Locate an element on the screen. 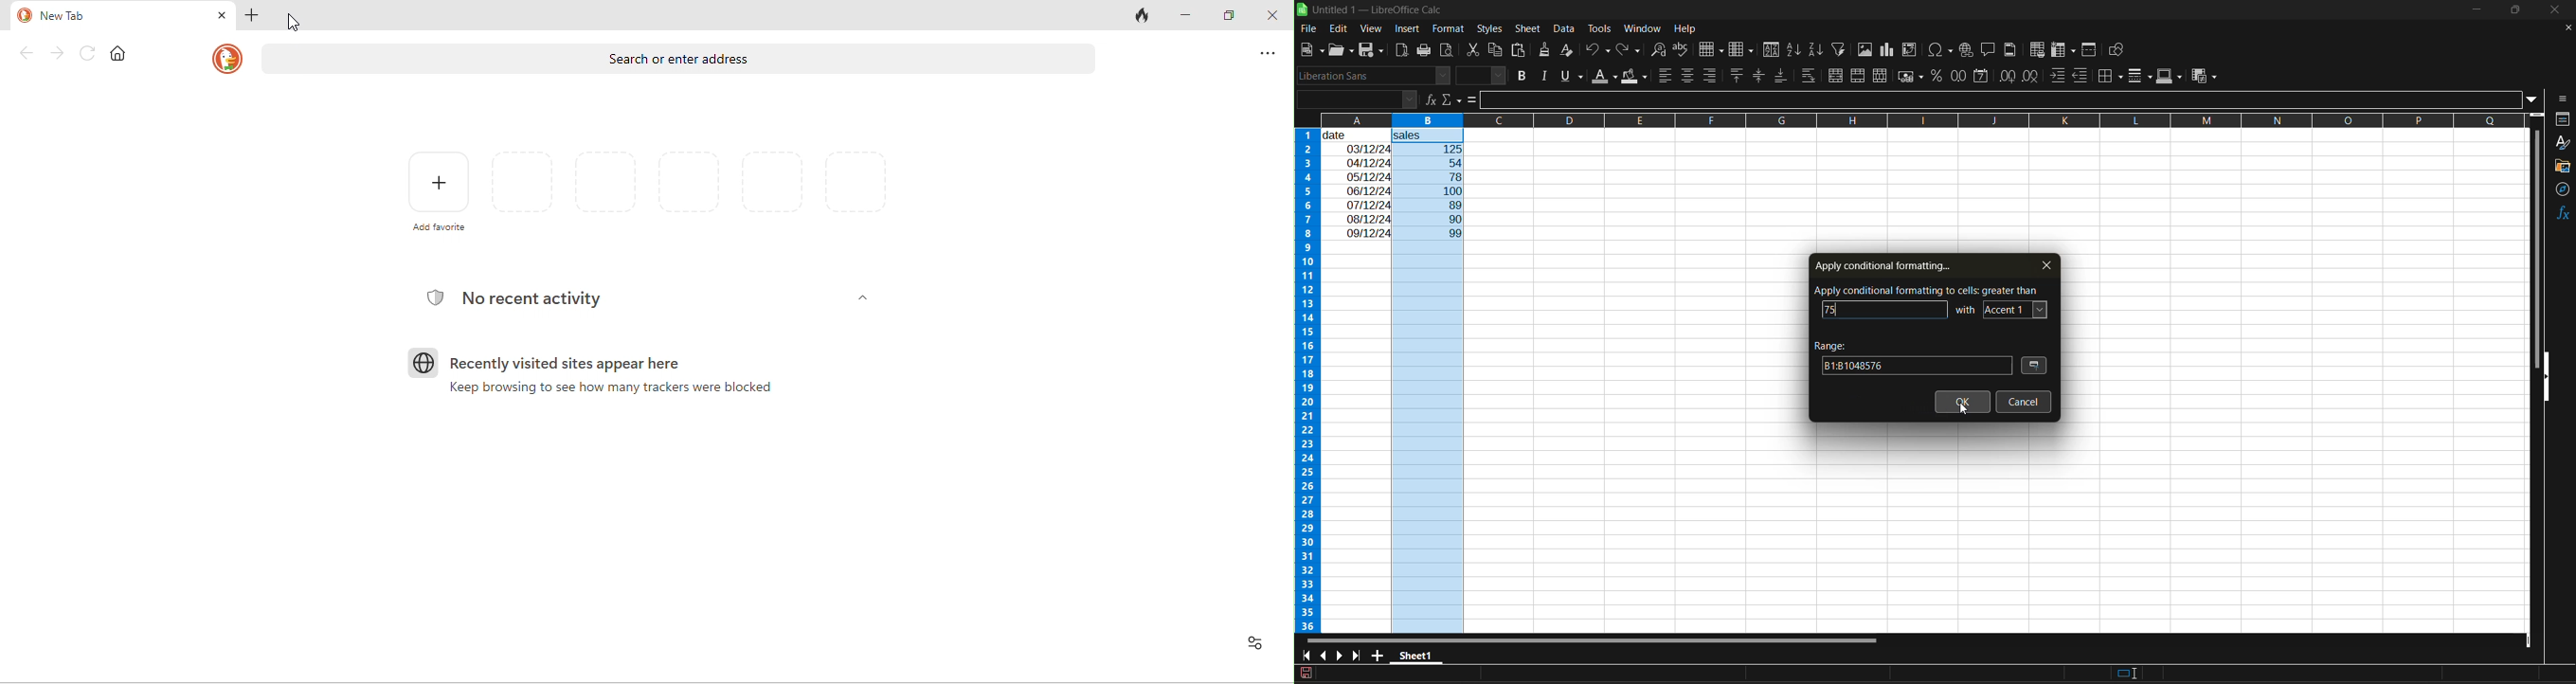 The width and height of the screenshot is (2576, 700). save is located at coordinates (1373, 51).